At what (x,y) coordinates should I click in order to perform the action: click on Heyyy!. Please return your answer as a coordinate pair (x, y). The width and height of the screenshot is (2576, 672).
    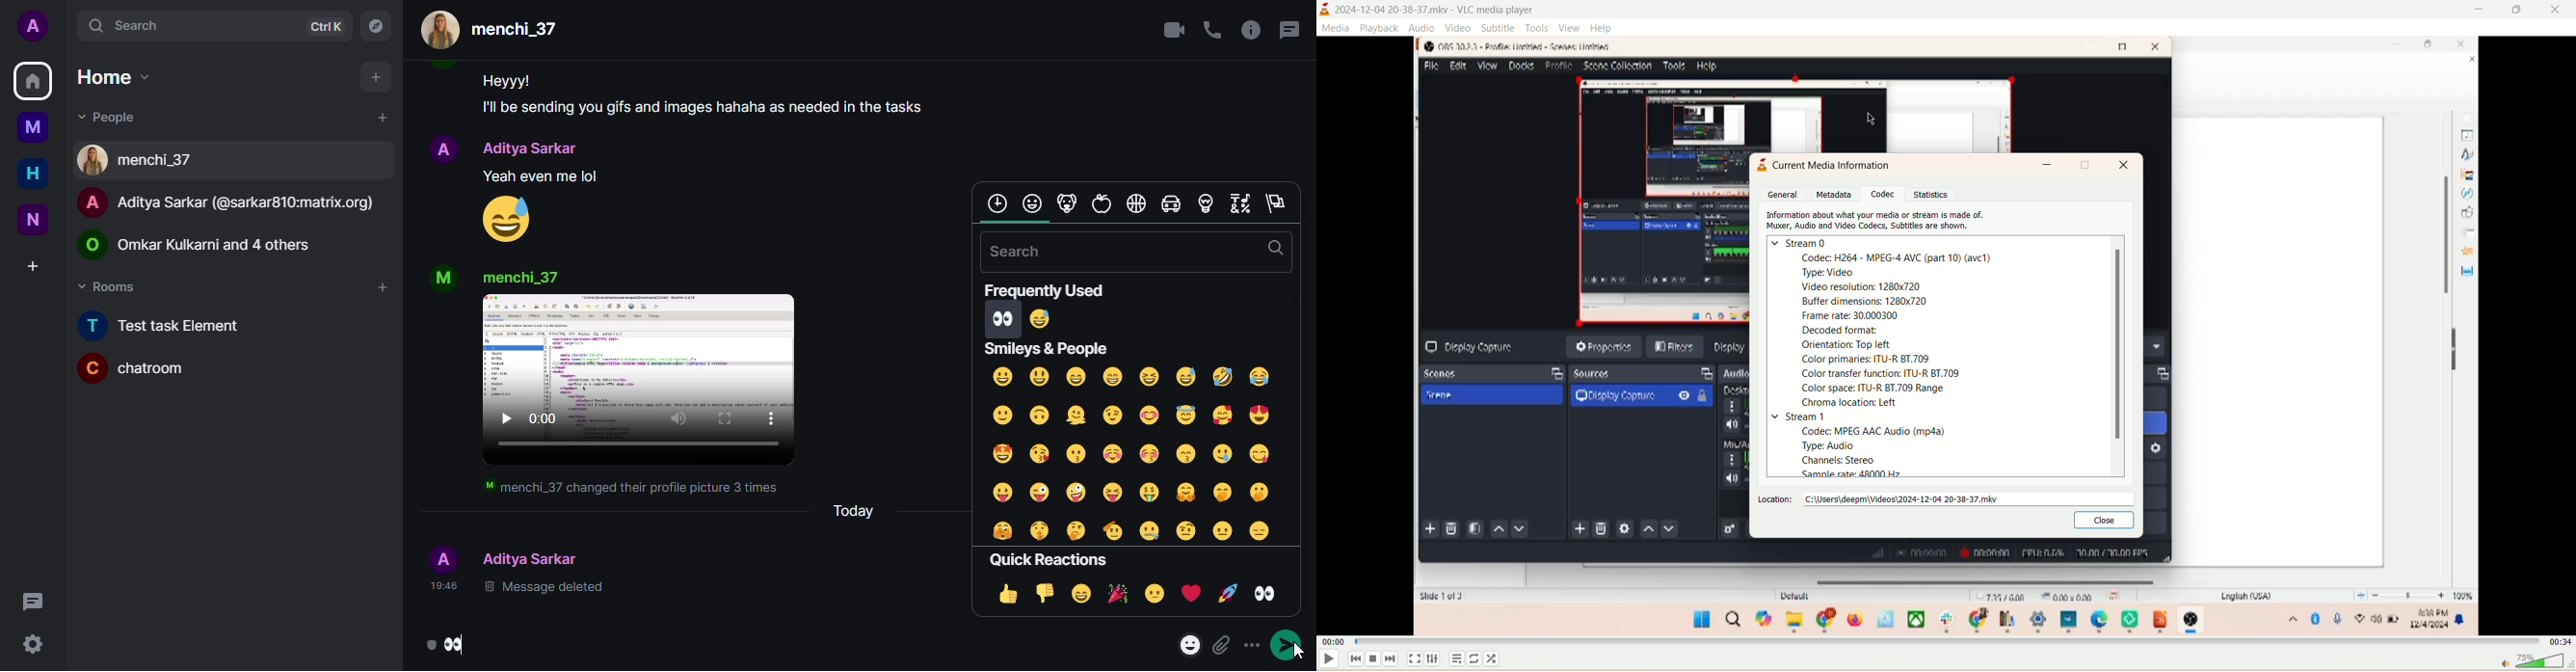
    Looking at the image, I should click on (507, 81).